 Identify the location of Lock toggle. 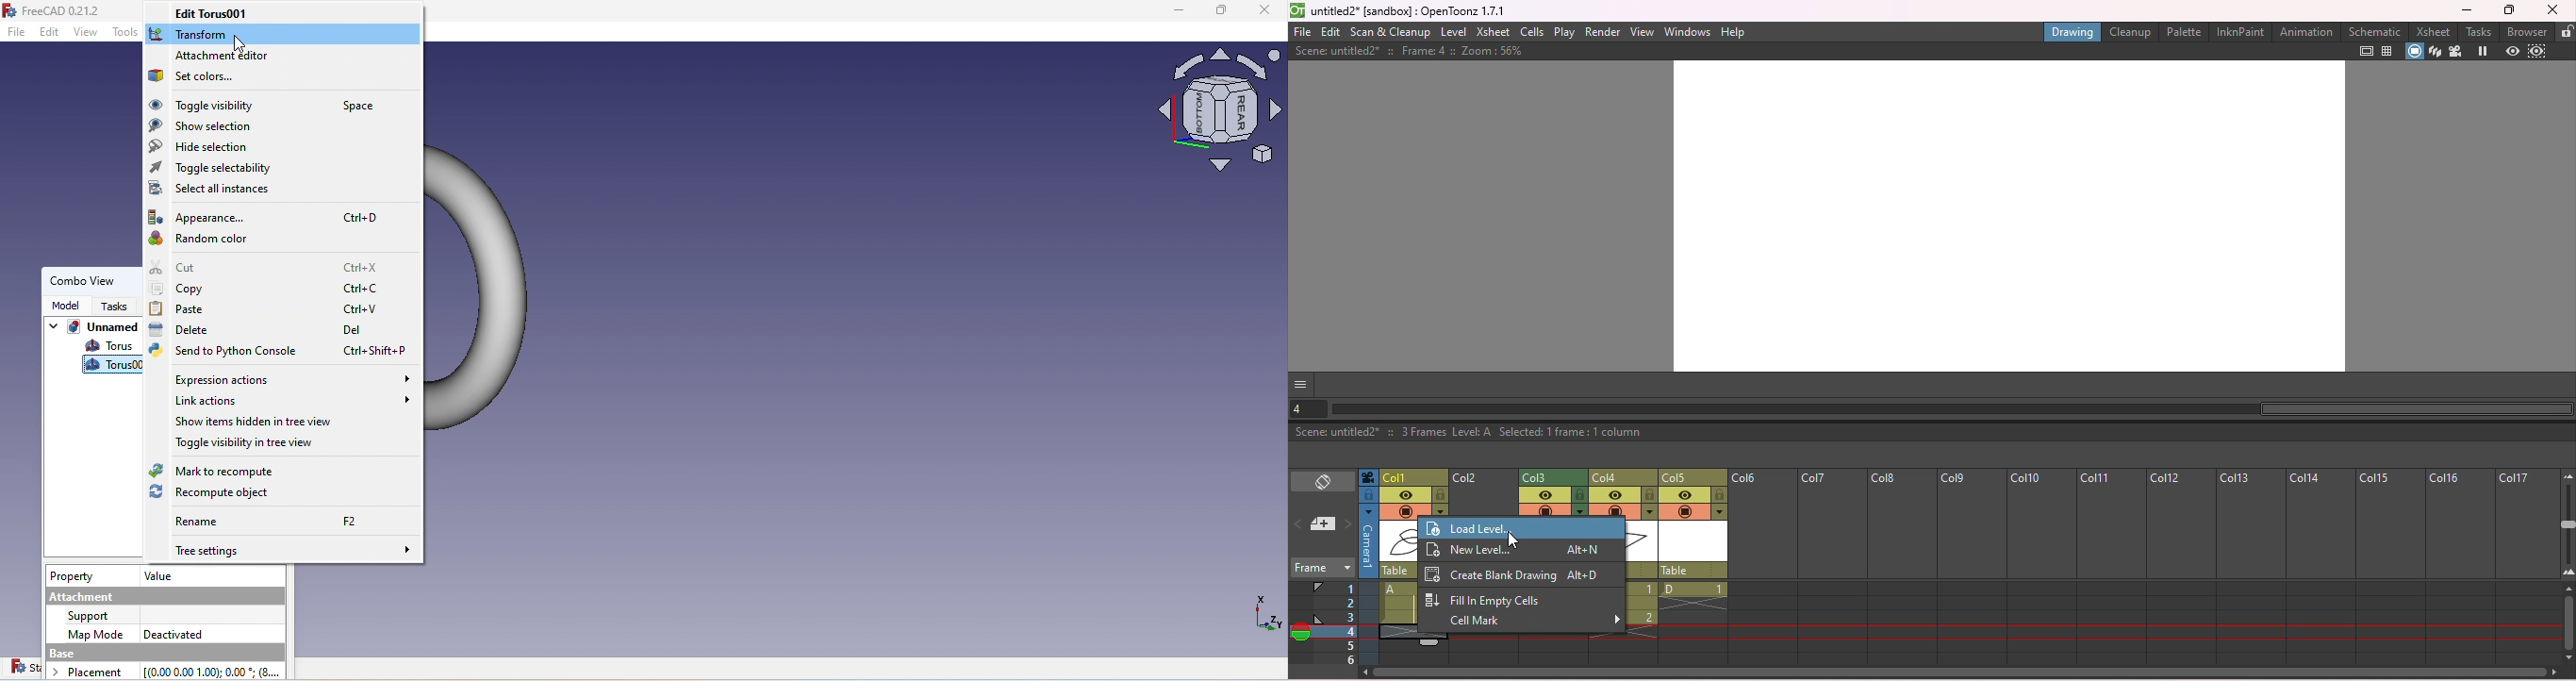
(1720, 495).